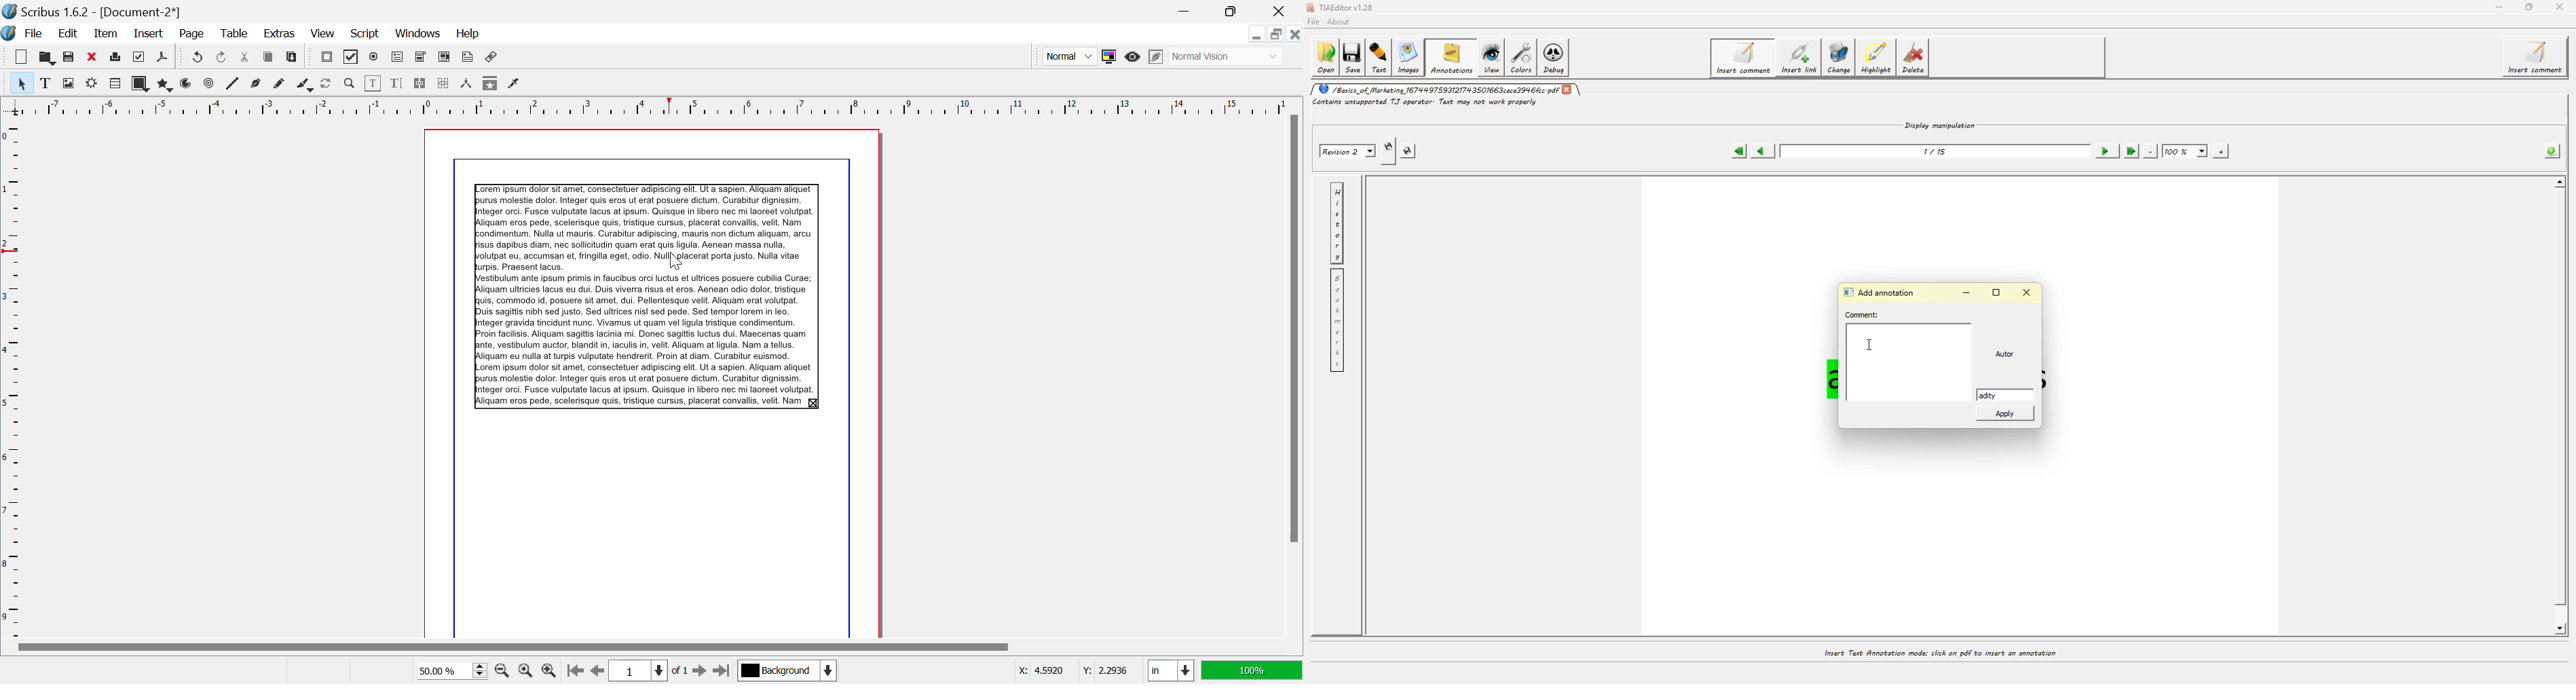 The height and width of the screenshot is (700, 2576). What do you see at coordinates (418, 33) in the screenshot?
I see `Windows` at bounding box center [418, 33].